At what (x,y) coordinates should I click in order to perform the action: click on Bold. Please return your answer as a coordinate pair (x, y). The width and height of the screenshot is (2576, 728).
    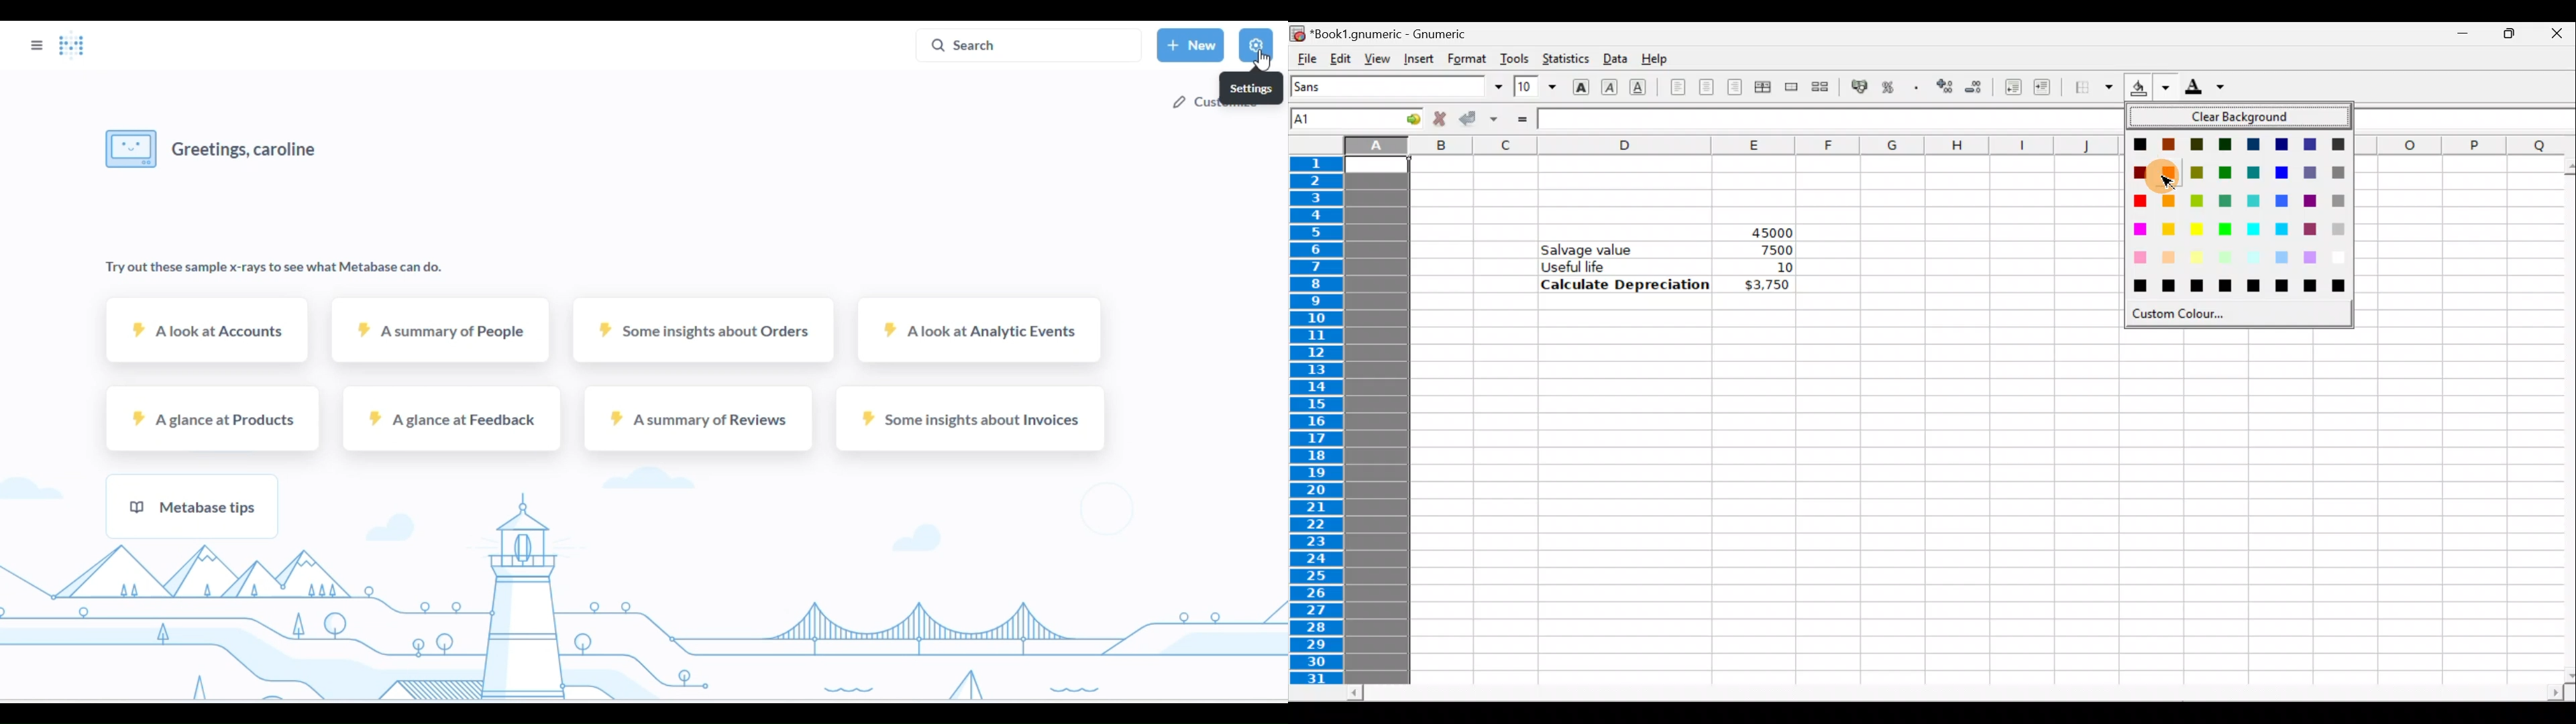
    Looking at the image, I should click on (1580, 85).